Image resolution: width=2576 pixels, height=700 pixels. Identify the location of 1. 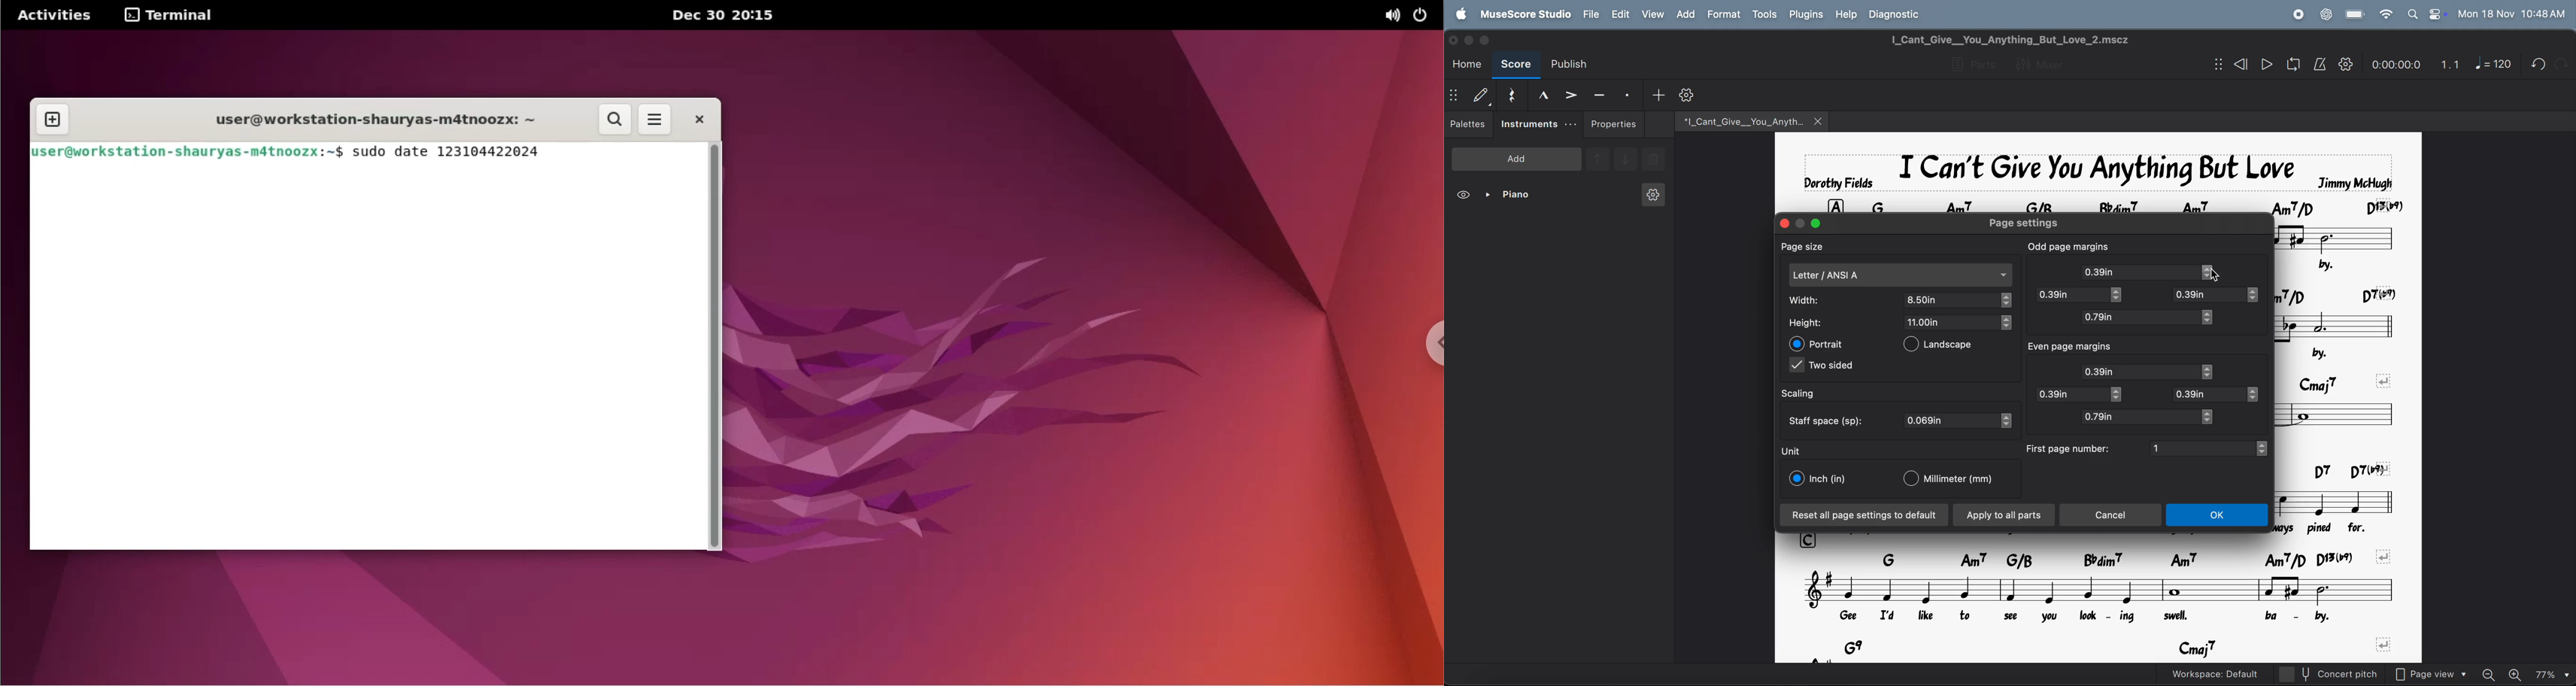
(2202, 448).